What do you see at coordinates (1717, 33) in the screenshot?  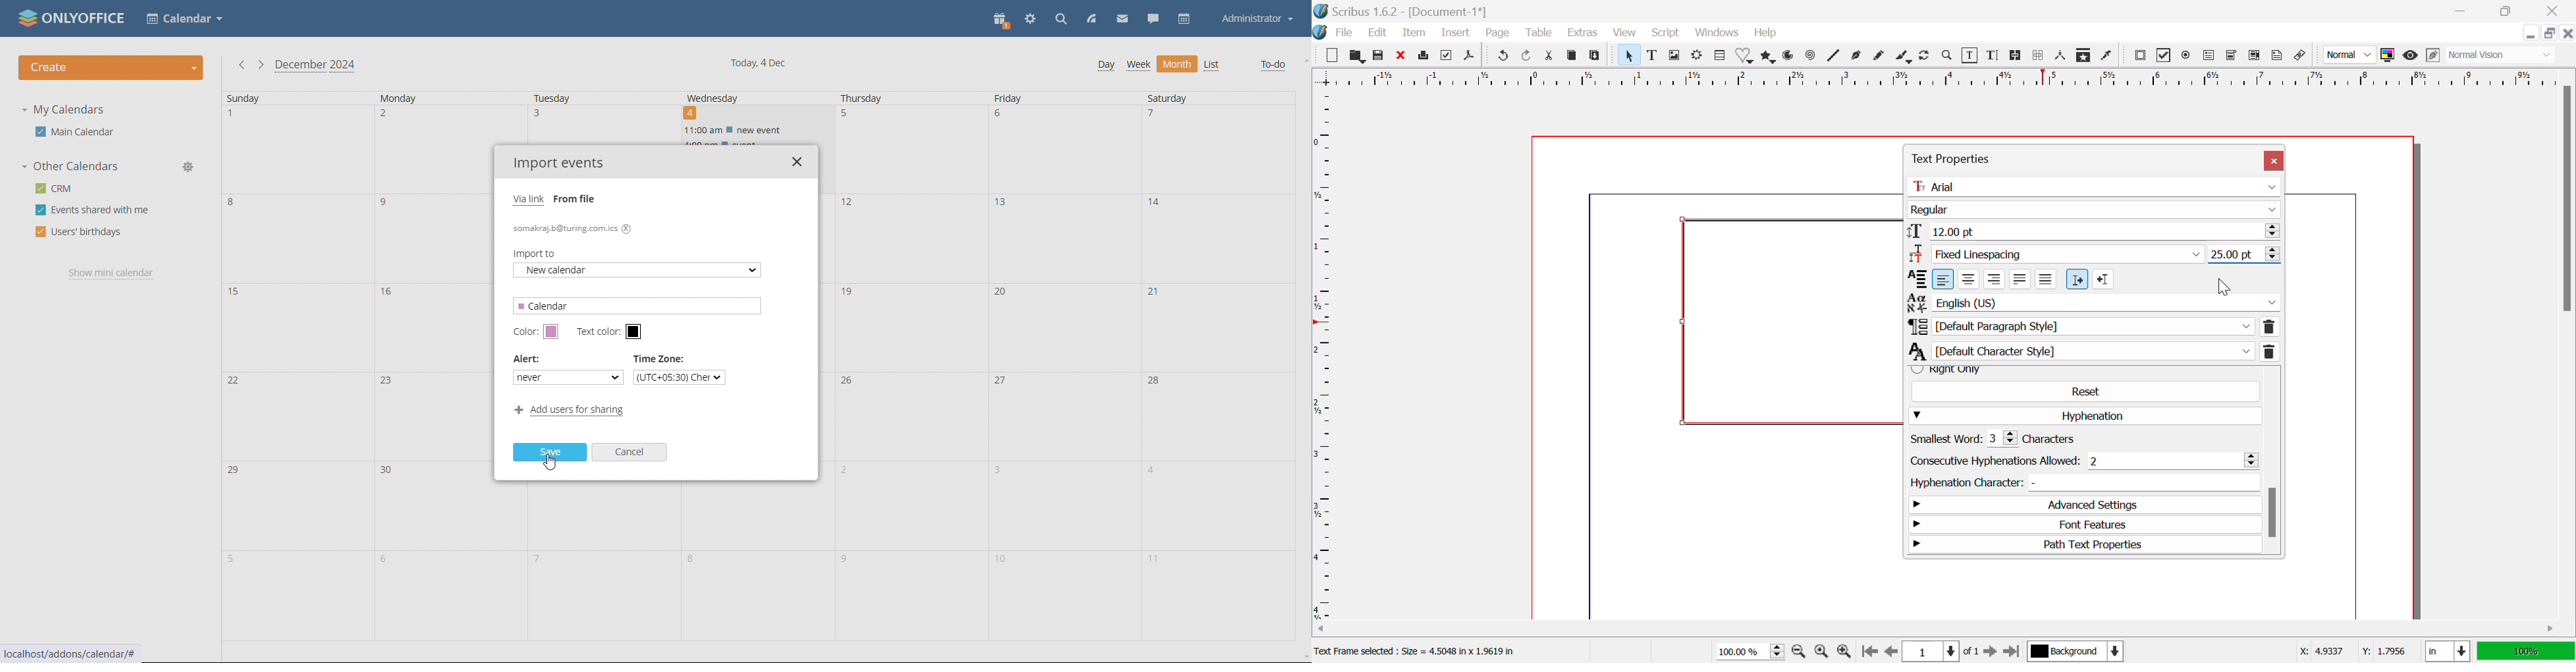 I see `Windows` at bounding box center [1717, 33].